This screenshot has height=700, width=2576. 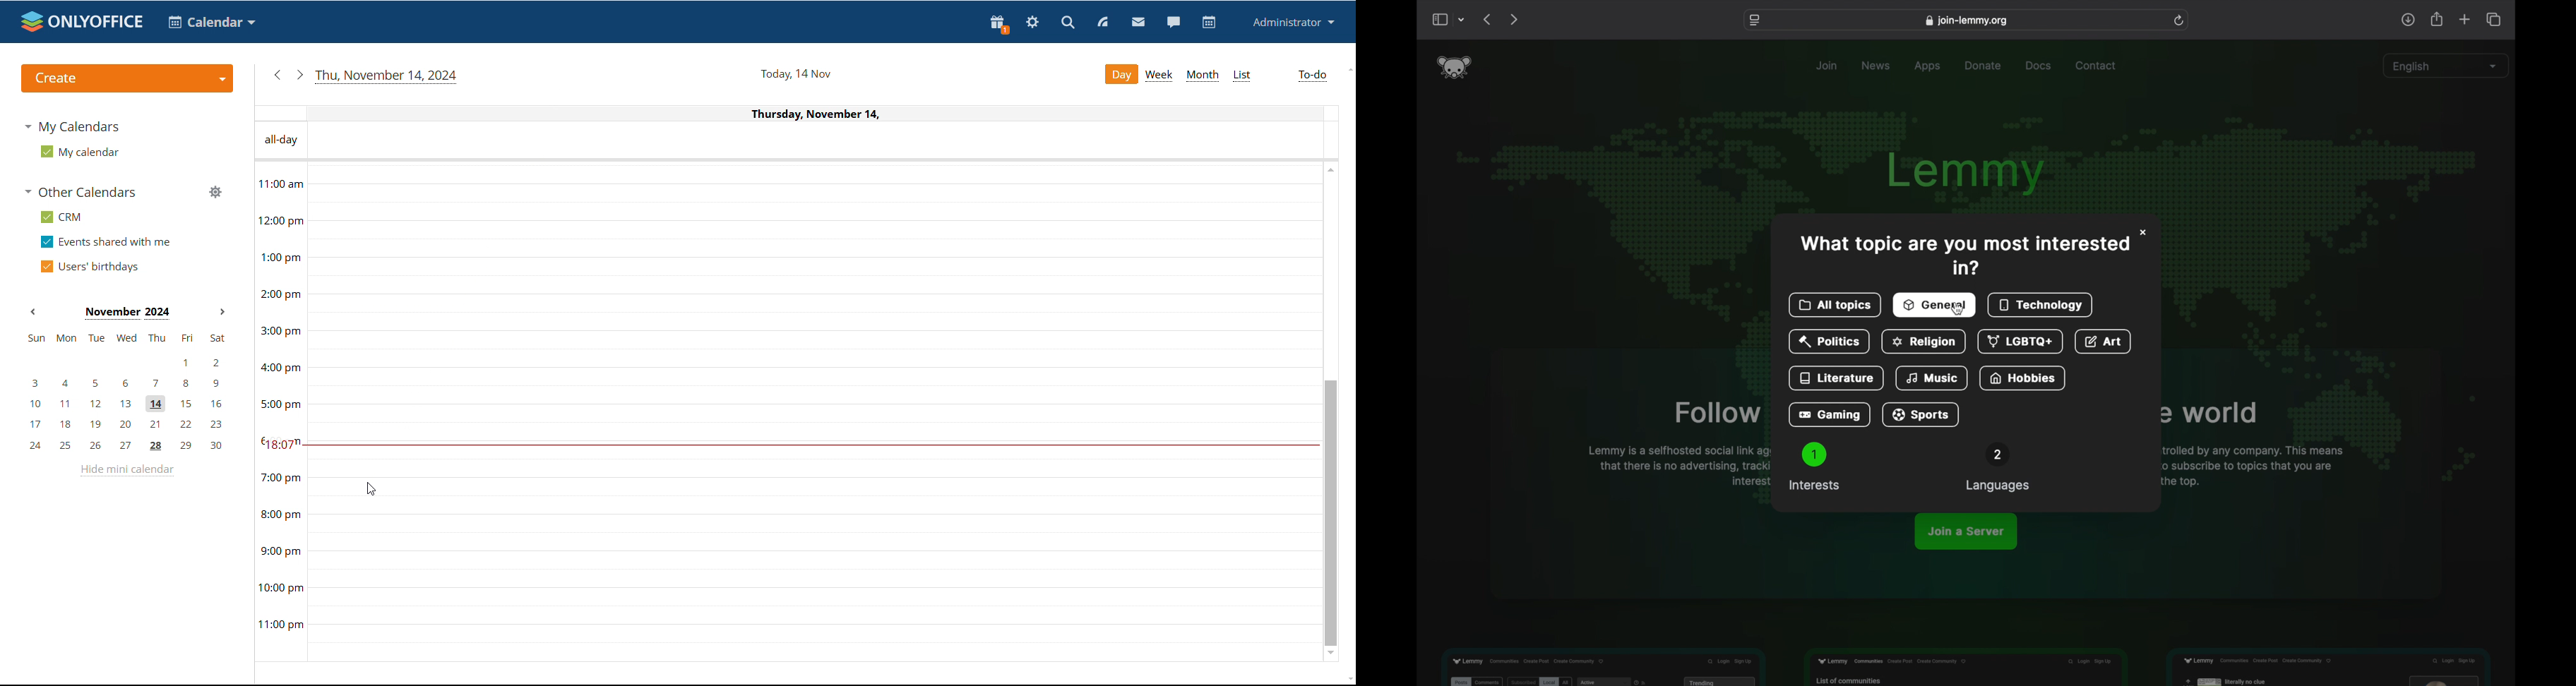 What do you see at coordinates (1313, 76) in the screenshot?
I see `to-do` at bounding box center [1313, 76].